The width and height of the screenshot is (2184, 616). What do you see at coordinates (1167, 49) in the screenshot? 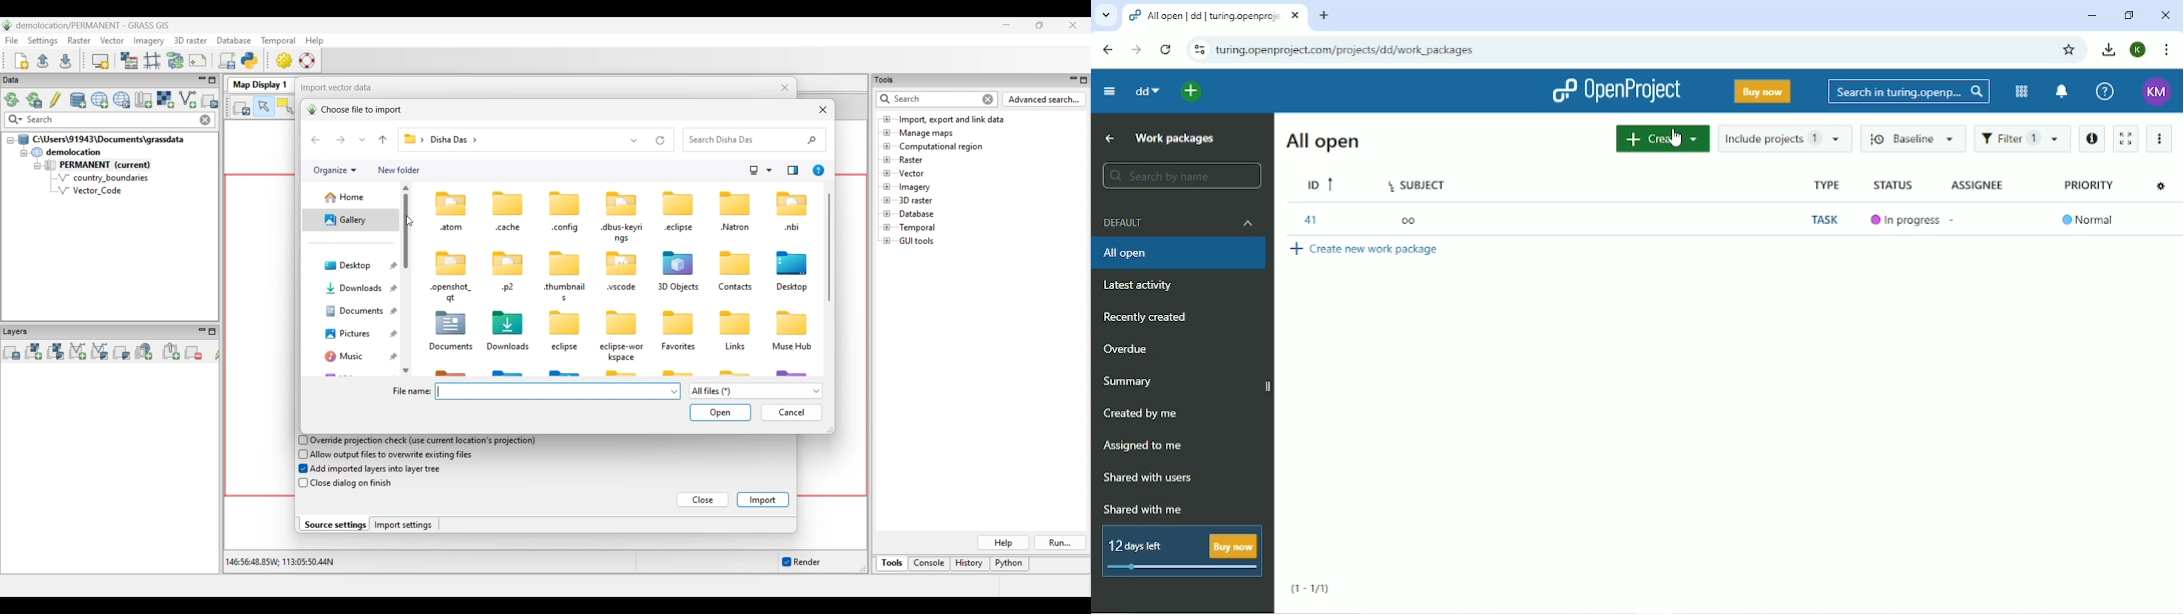
I see `Reload this page` at bounding box center [1167, 49].